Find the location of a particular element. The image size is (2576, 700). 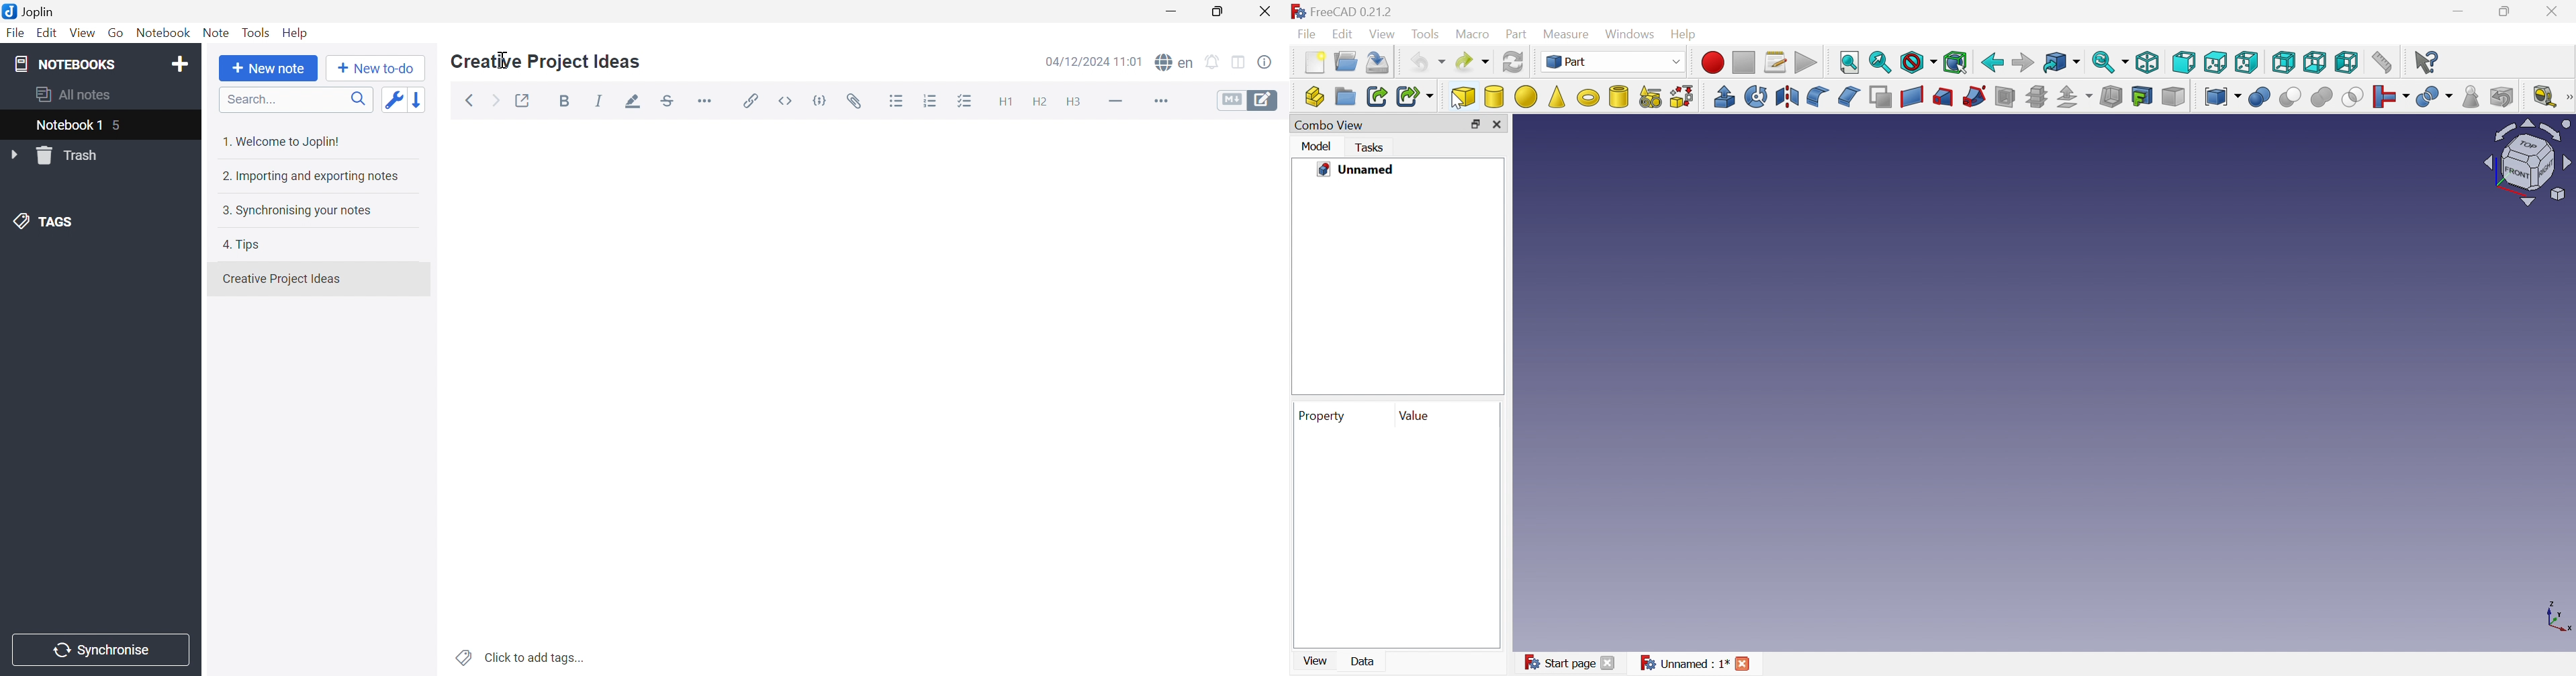

4. Tips is located at coordinates (246, 243).